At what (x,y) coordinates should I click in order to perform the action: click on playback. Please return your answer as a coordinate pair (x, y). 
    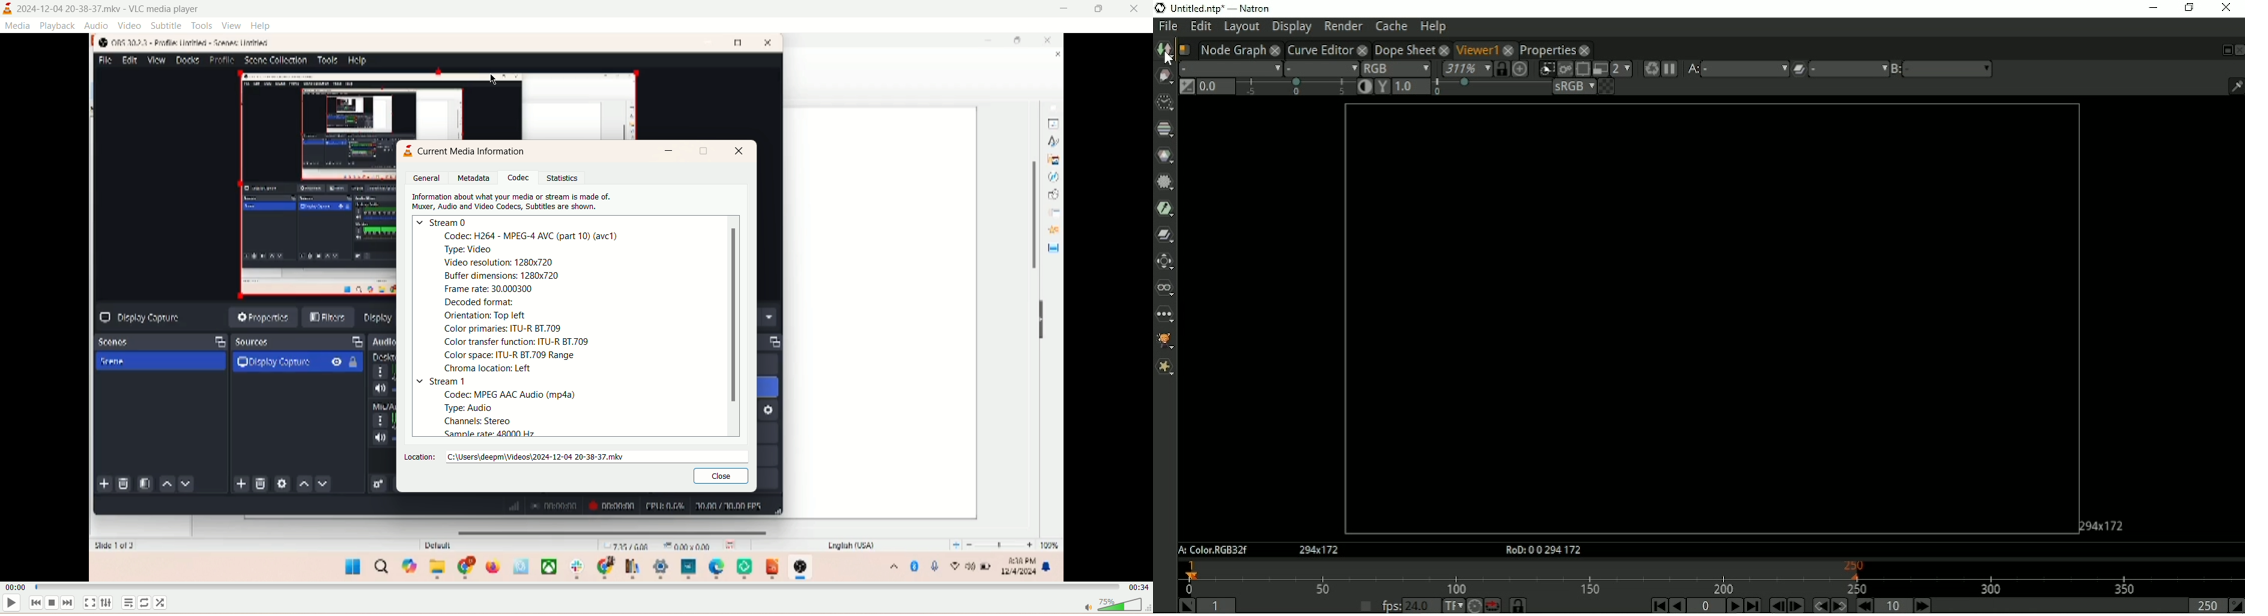
    Looking at the image, I should click on (56, 26).